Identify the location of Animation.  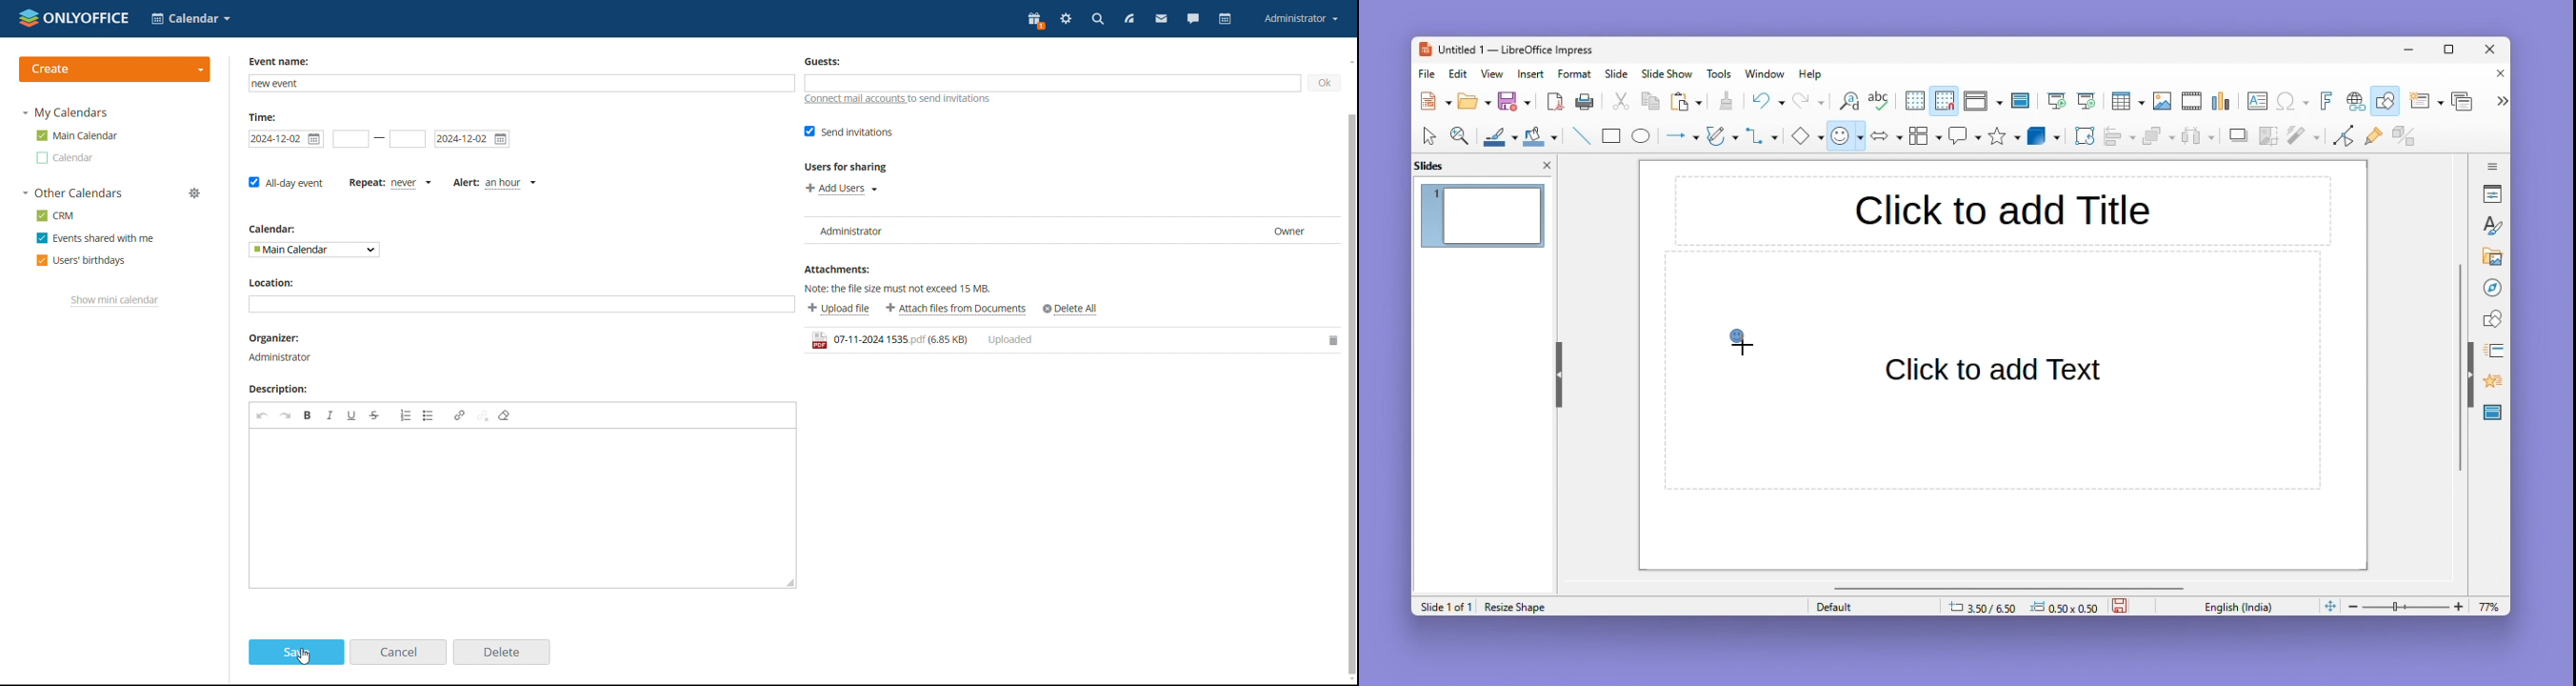
(2490, 351).